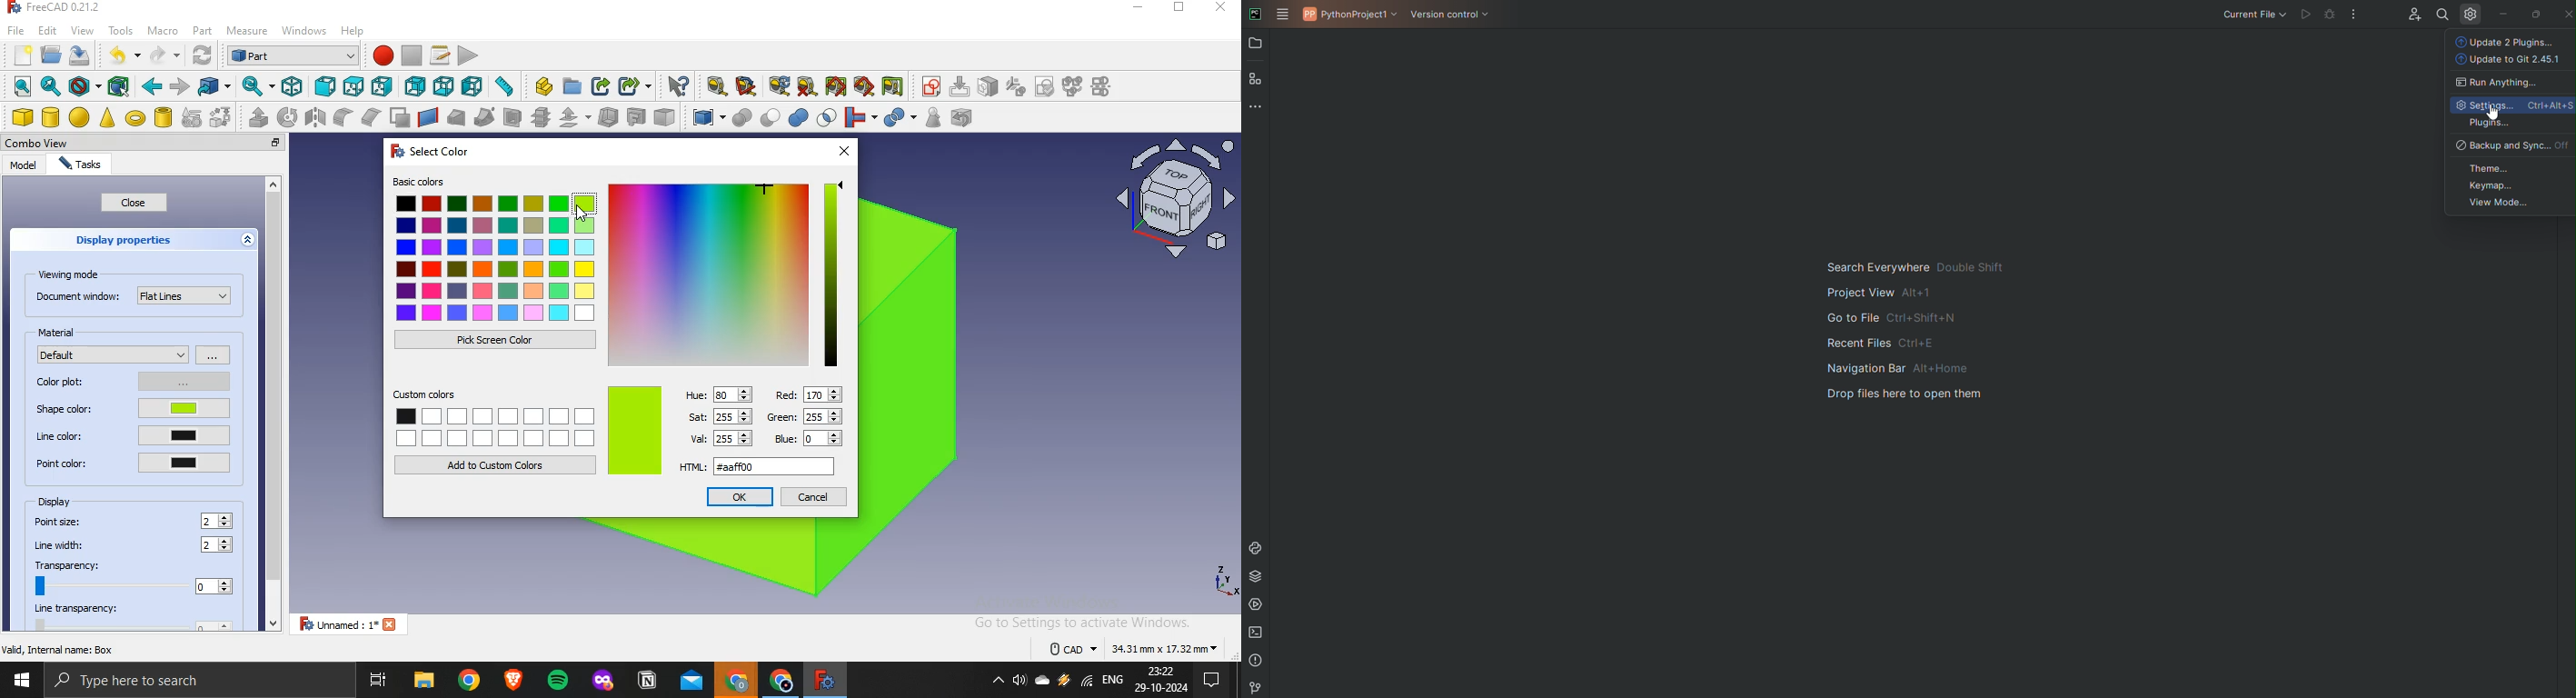  Describe the element at coordinates (80, 55) in the screenshot. I see `save file` at that location.